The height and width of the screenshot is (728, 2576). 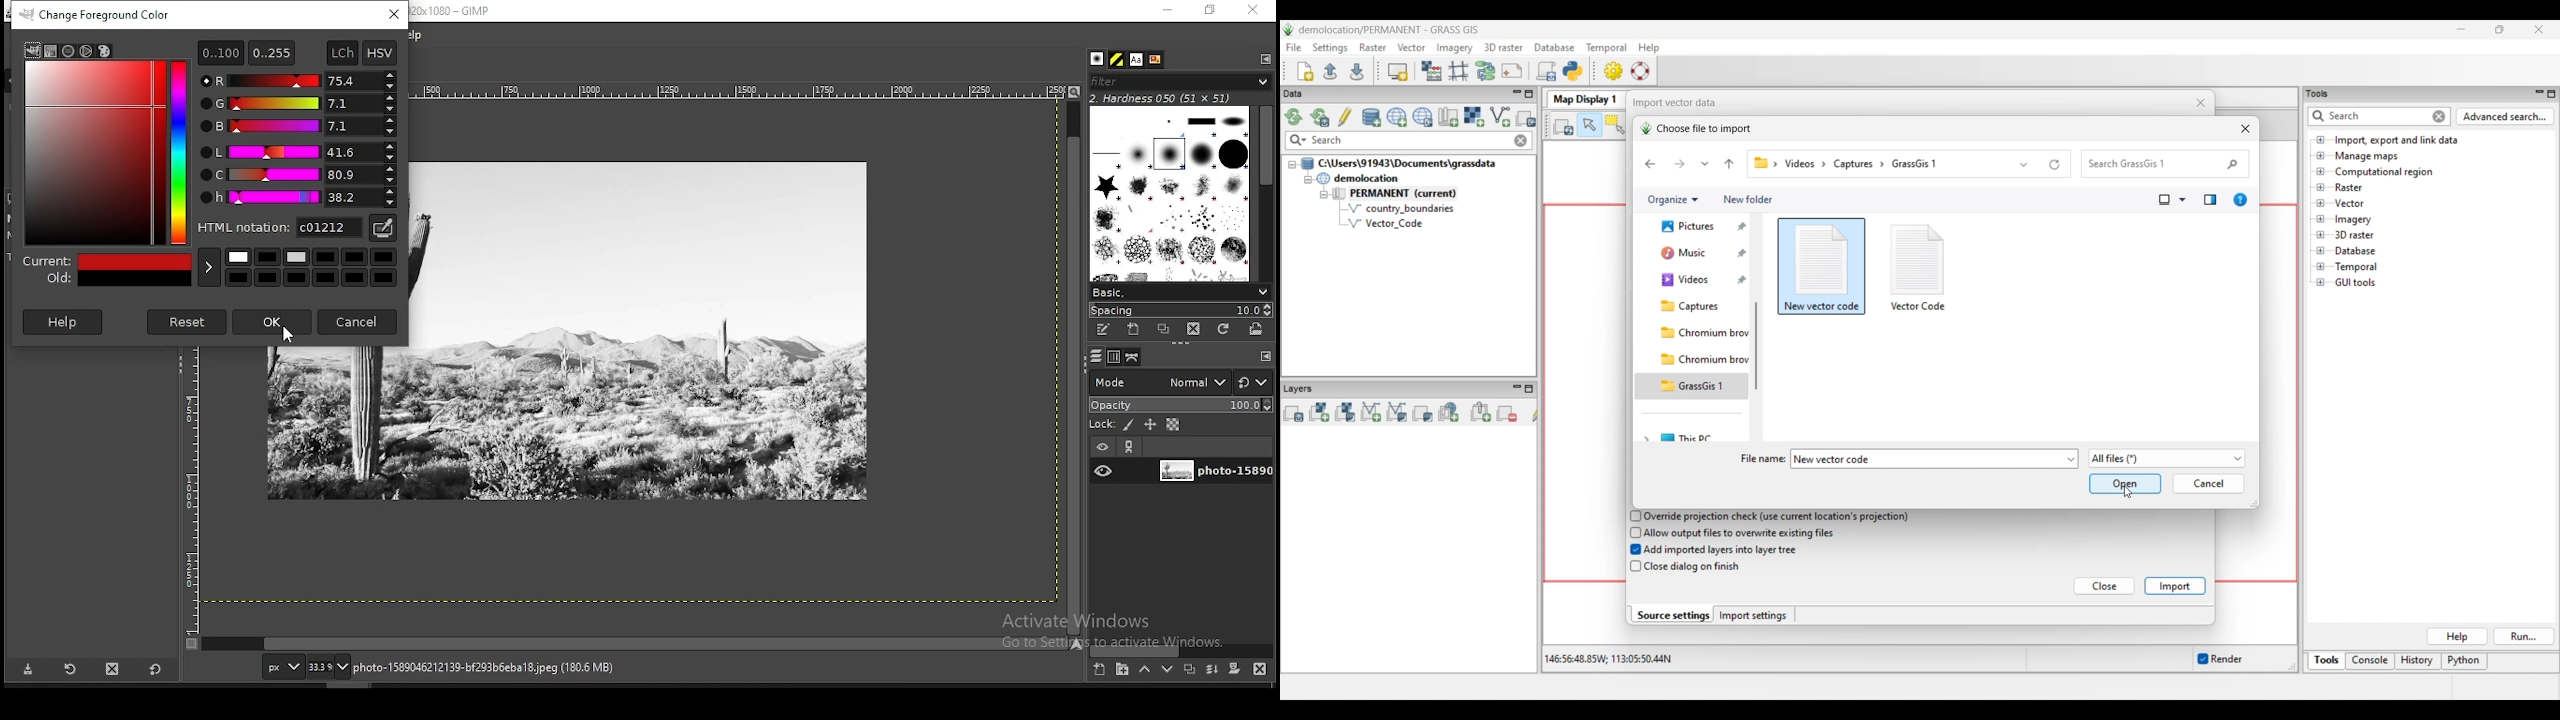 I want to click on channels, so click(x=1116, y=357).